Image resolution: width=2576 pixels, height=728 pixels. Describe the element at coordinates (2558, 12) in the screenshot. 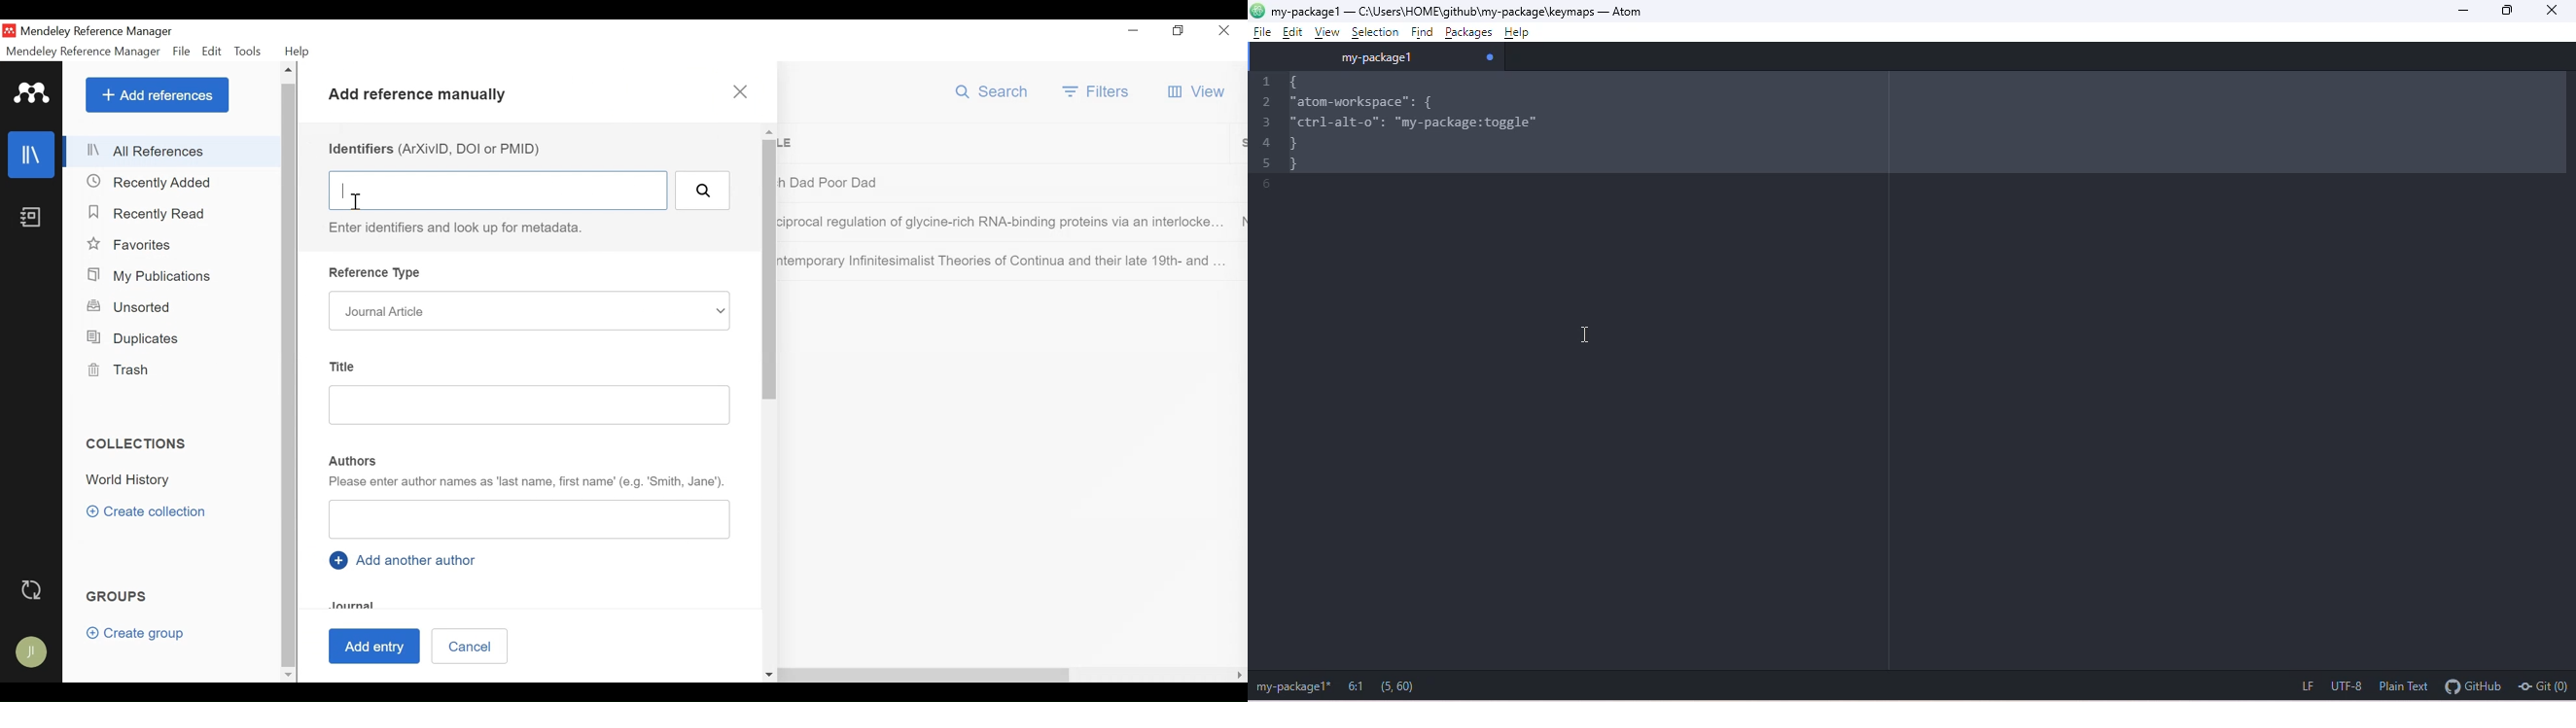

I see `close` at that location.